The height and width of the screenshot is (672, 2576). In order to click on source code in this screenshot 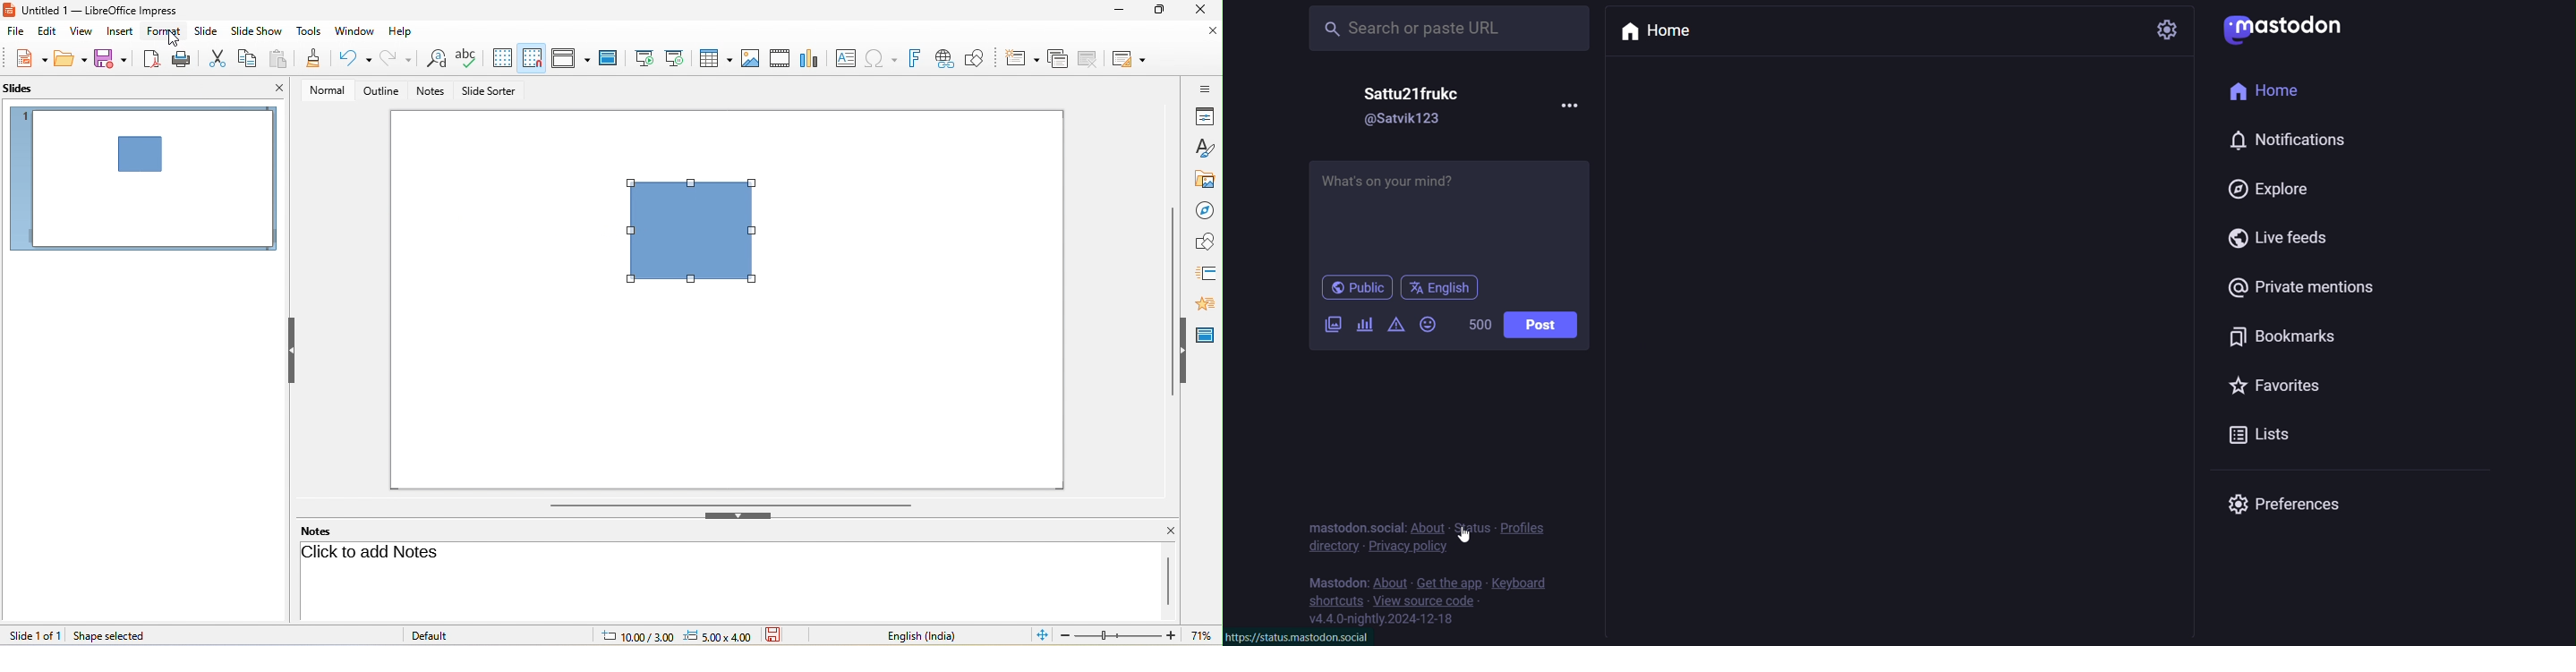, I will do `click(1426, 601)`.